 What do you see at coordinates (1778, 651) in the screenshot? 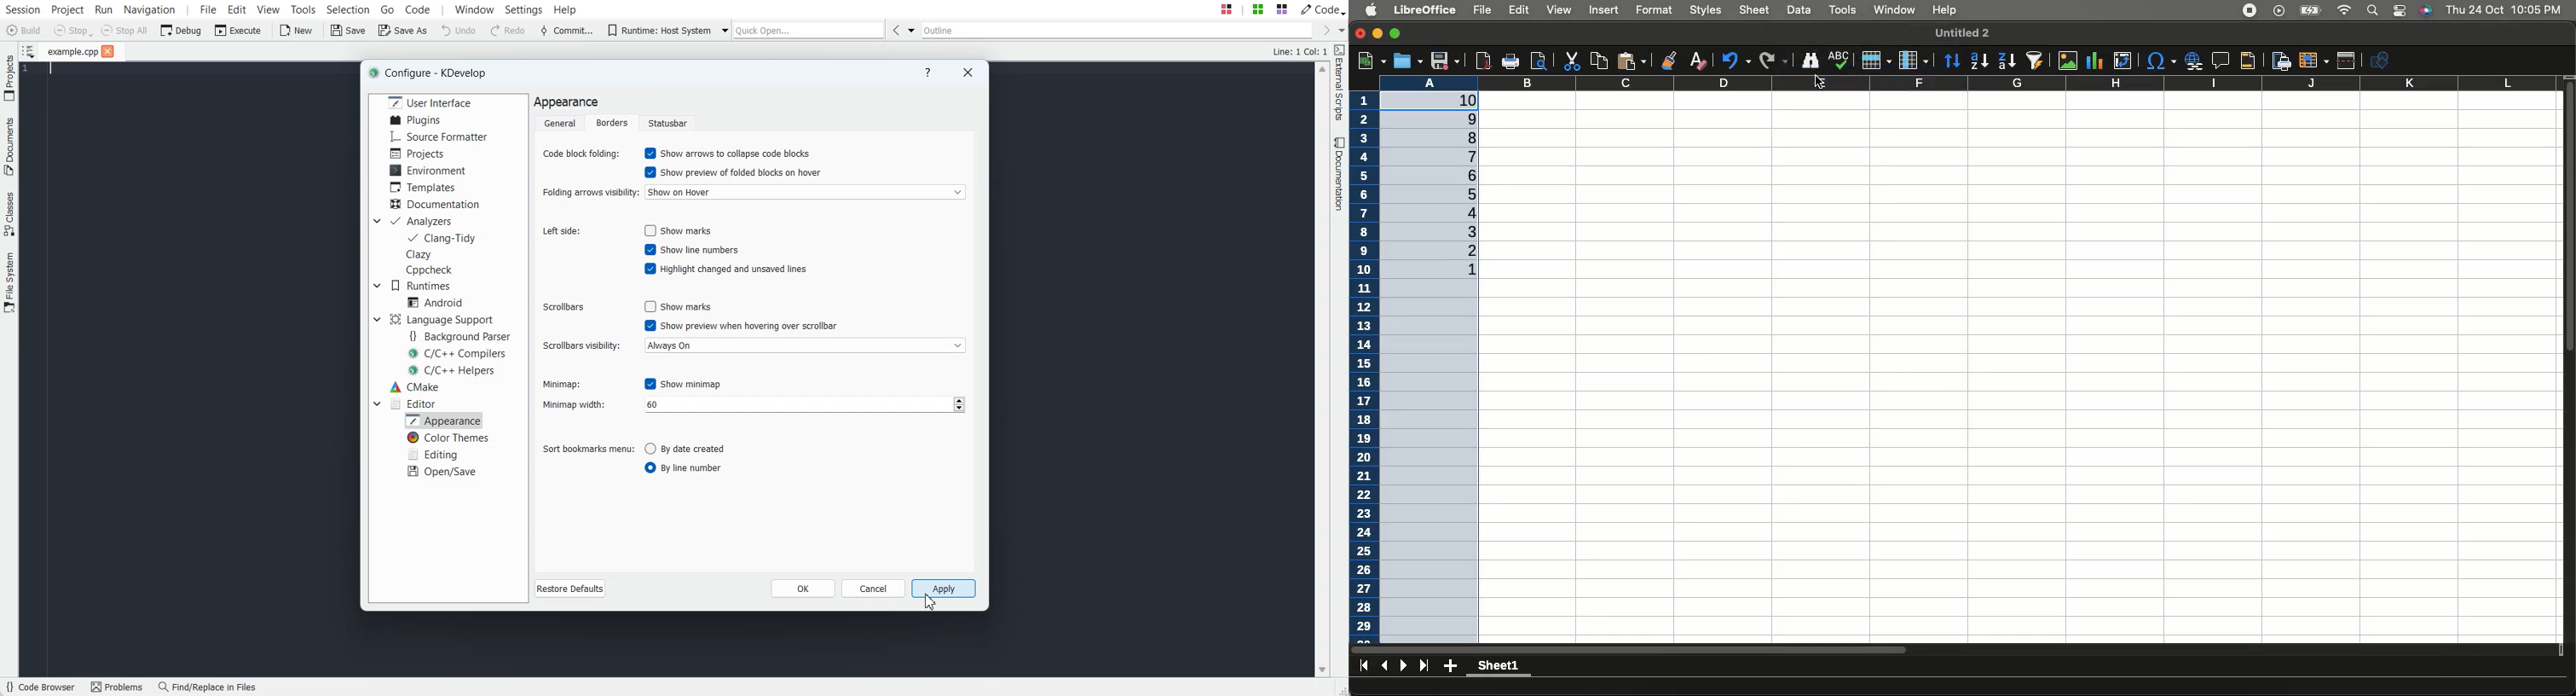
I see `Horizontal Scroll bar` at bounding box center [1778, 651].